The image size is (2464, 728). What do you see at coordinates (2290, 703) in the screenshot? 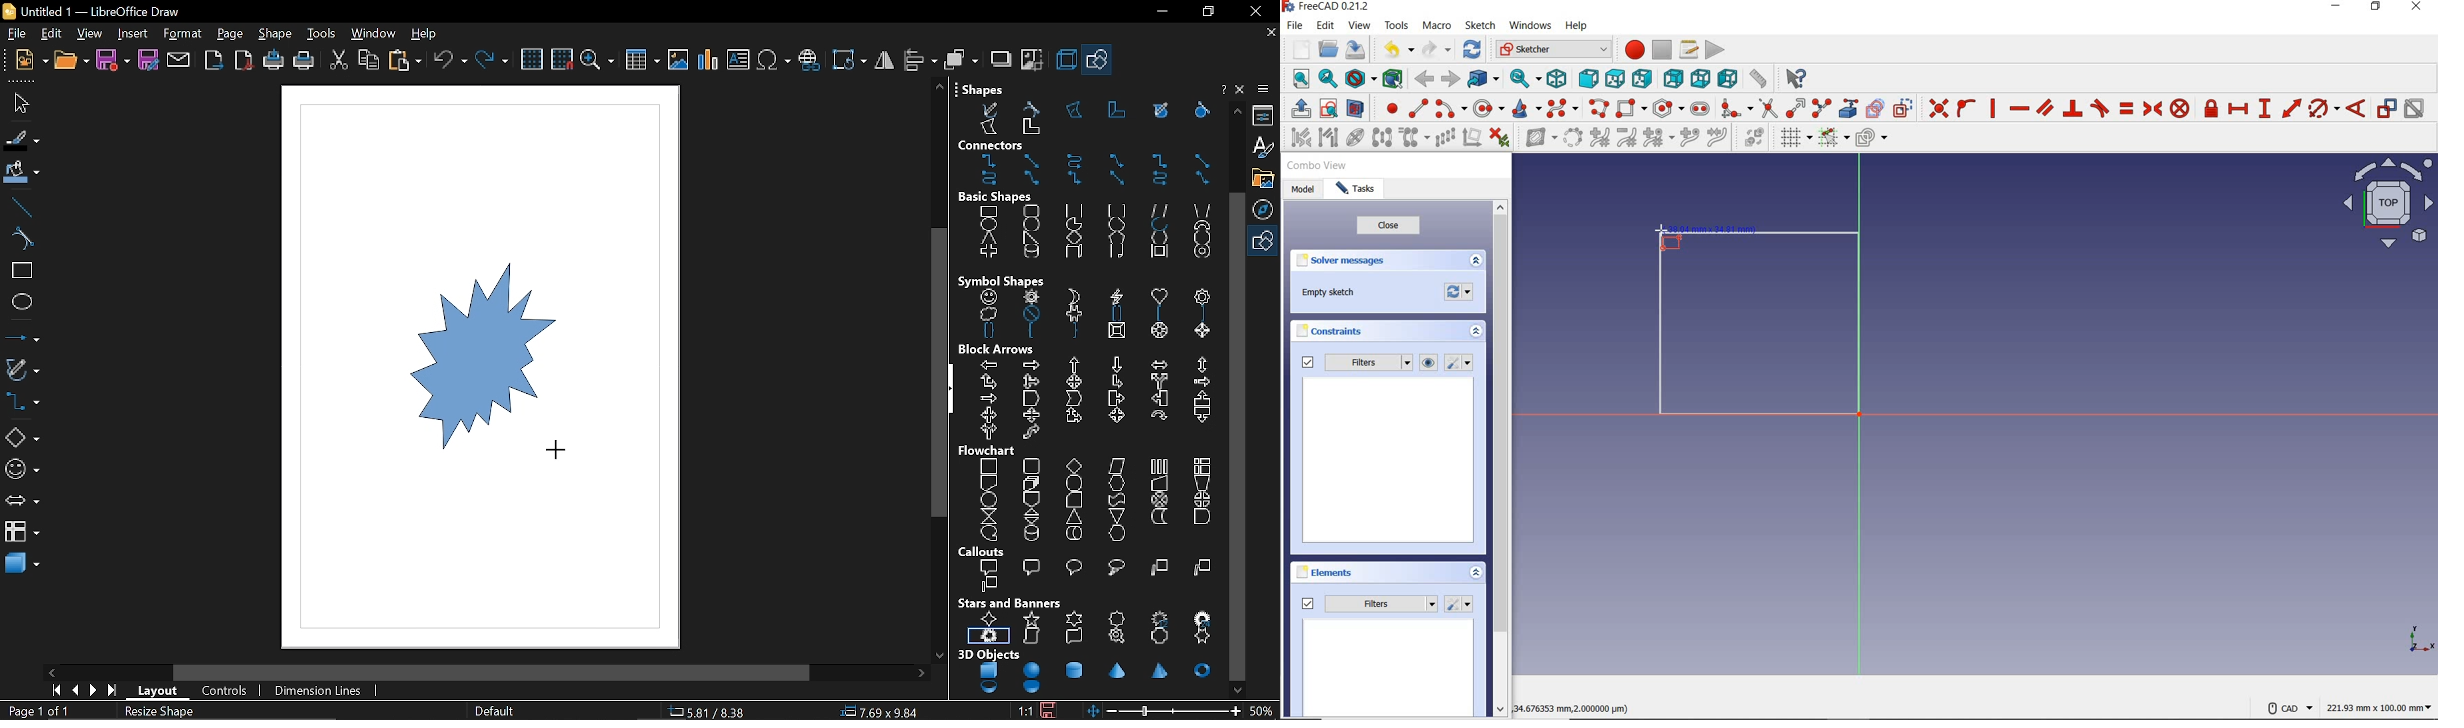
I see `cad` at bounding box center [2290, 703].